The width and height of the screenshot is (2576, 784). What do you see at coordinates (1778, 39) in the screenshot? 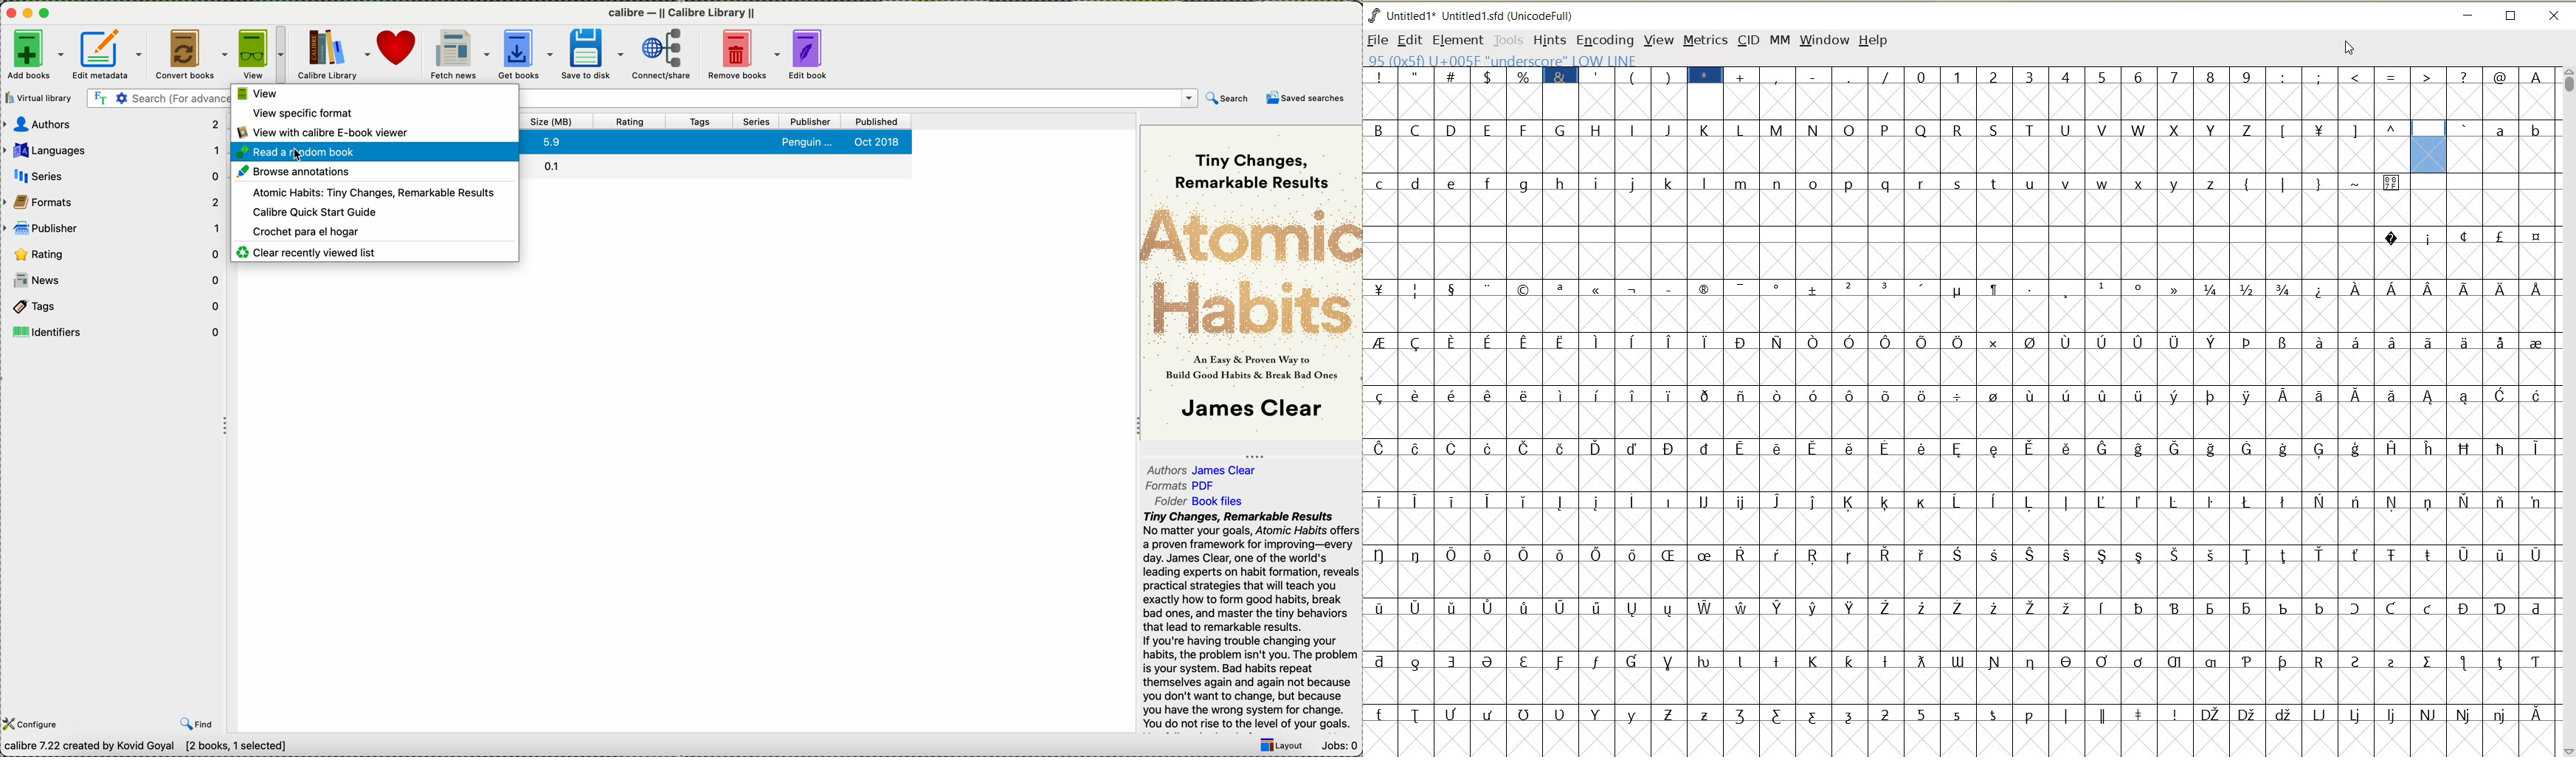
I see `MM` at bounding box center [1778, 39].